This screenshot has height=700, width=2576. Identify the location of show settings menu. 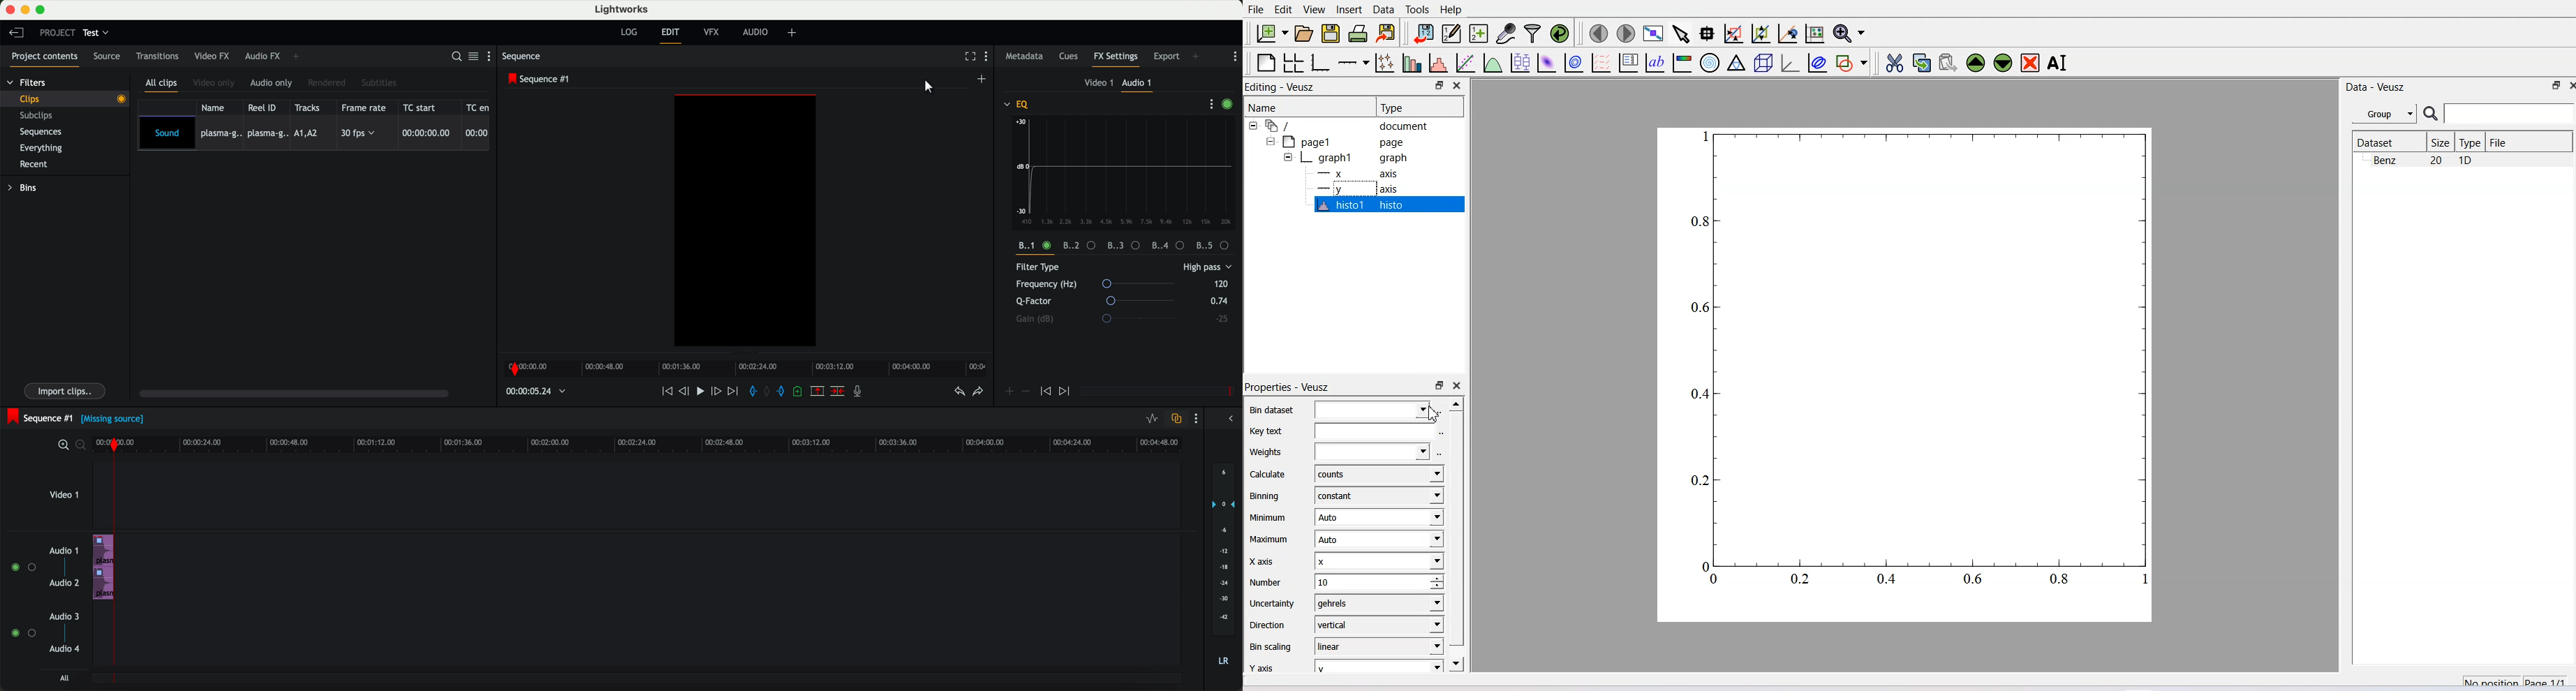
(1235, 56).